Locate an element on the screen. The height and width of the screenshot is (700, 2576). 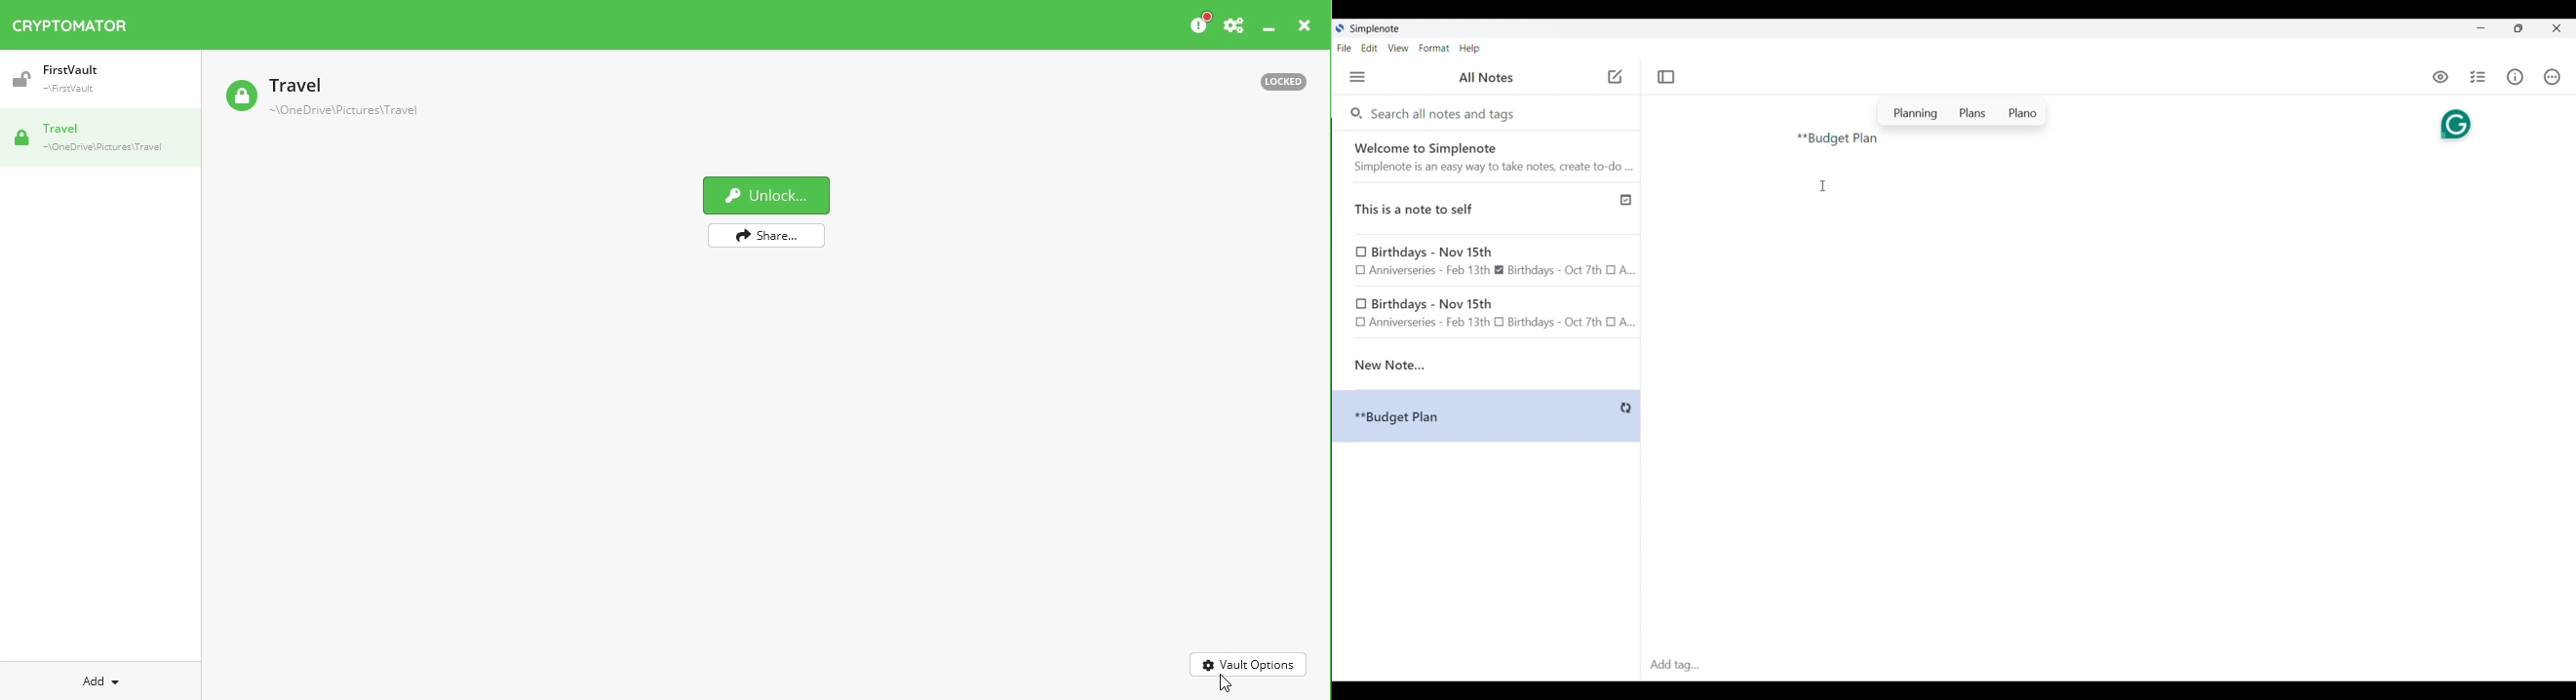
Vault is located at coordinates (66, 77).